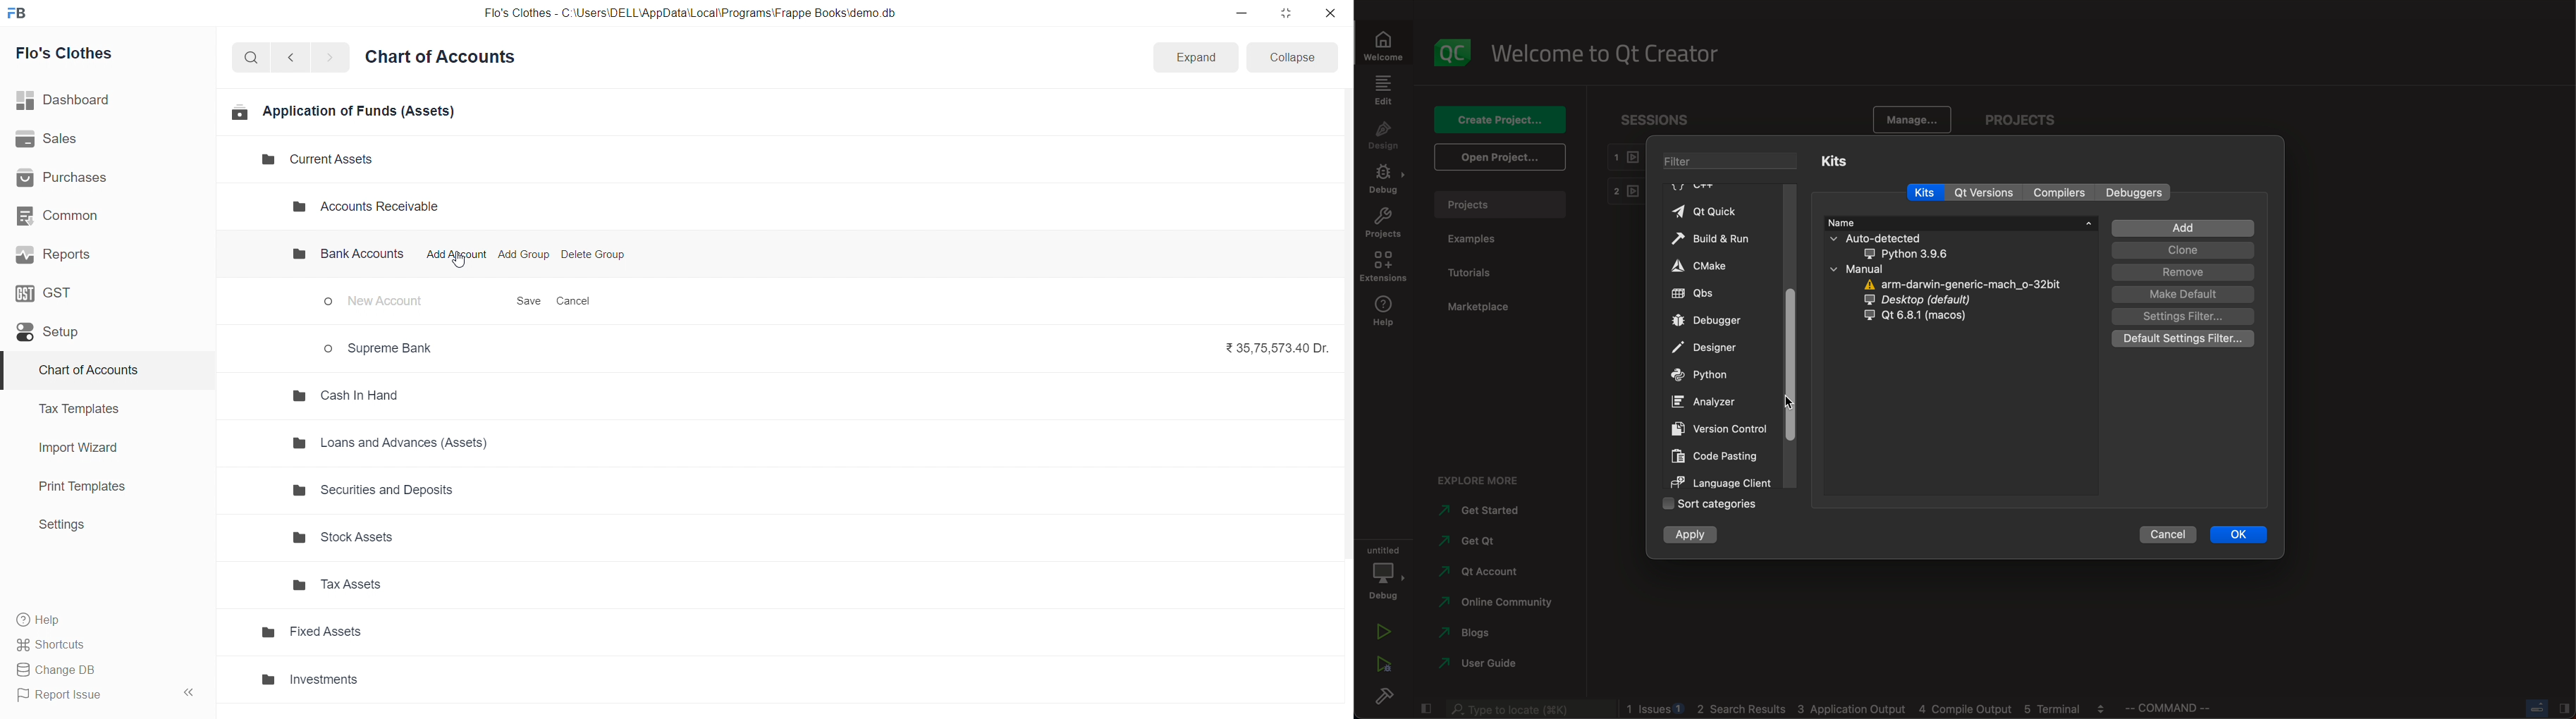 This screenshot has width=2576, height=728. What do you see at coordinates (345, 255) in the screenshot?
I see `Bank Accounts` at bounding box center [345, 255].